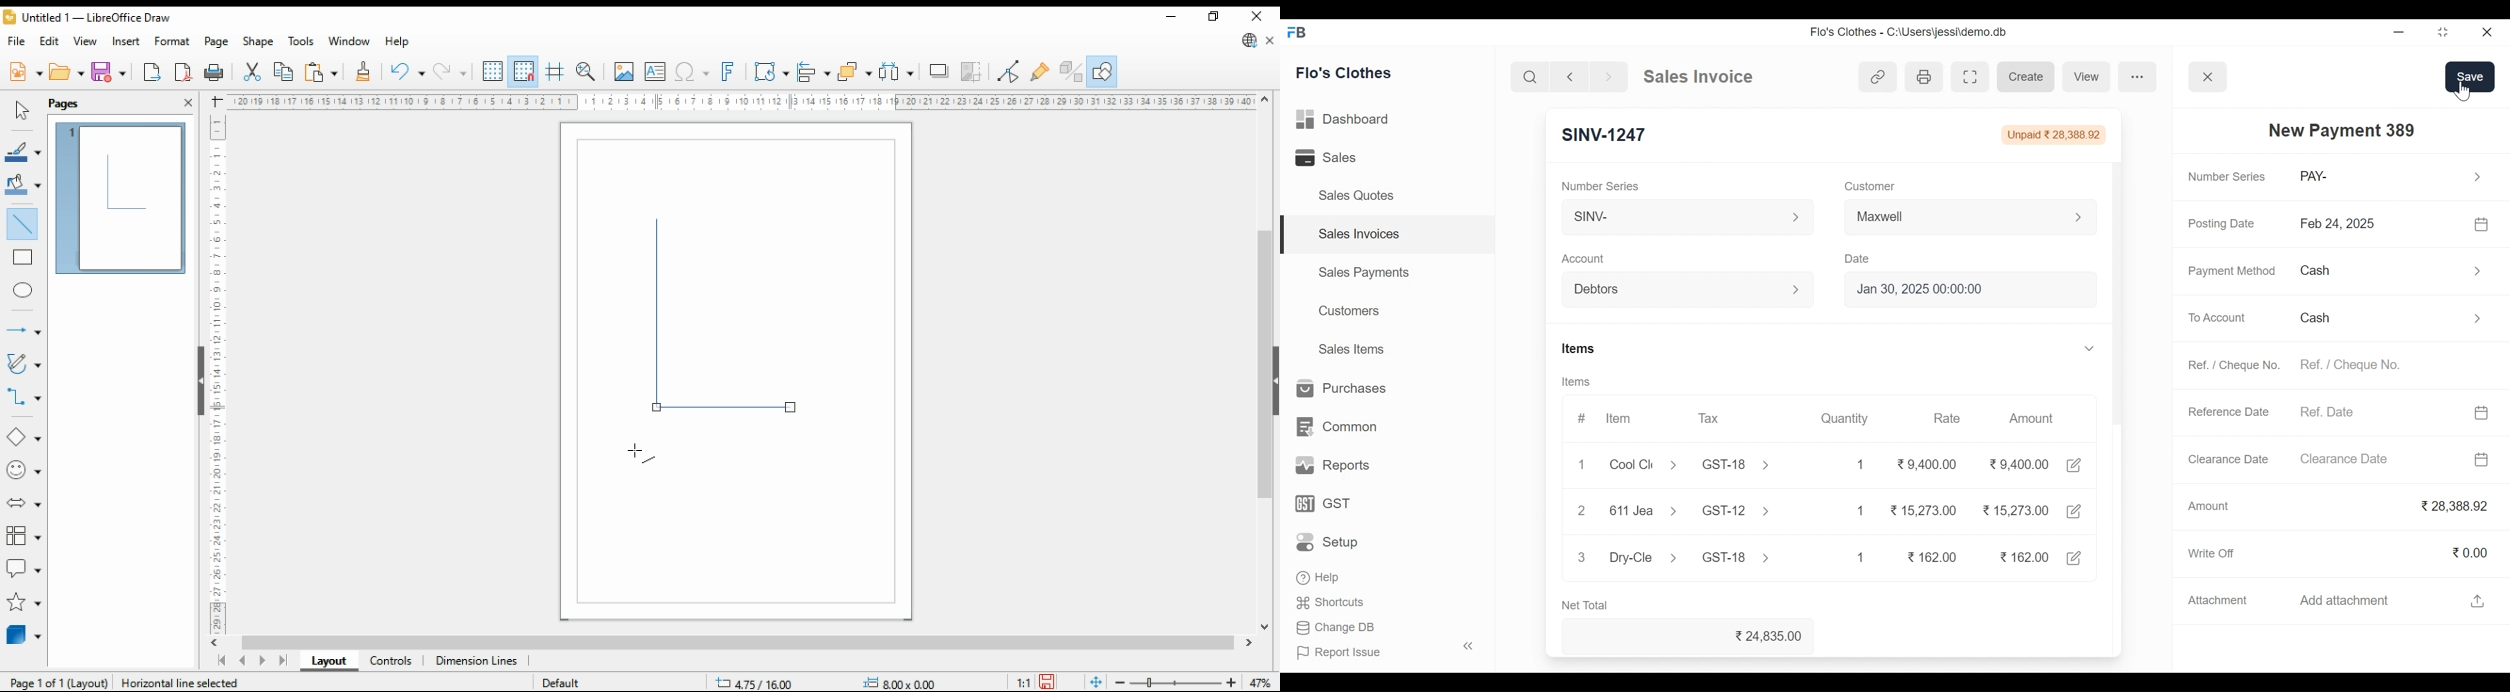 Image resolution: width=2520 pixels, height=700 pixels. What do you see at coordinates (1584, 464) in the screenshot?
I see `1` at bounding box center [1584, 464].